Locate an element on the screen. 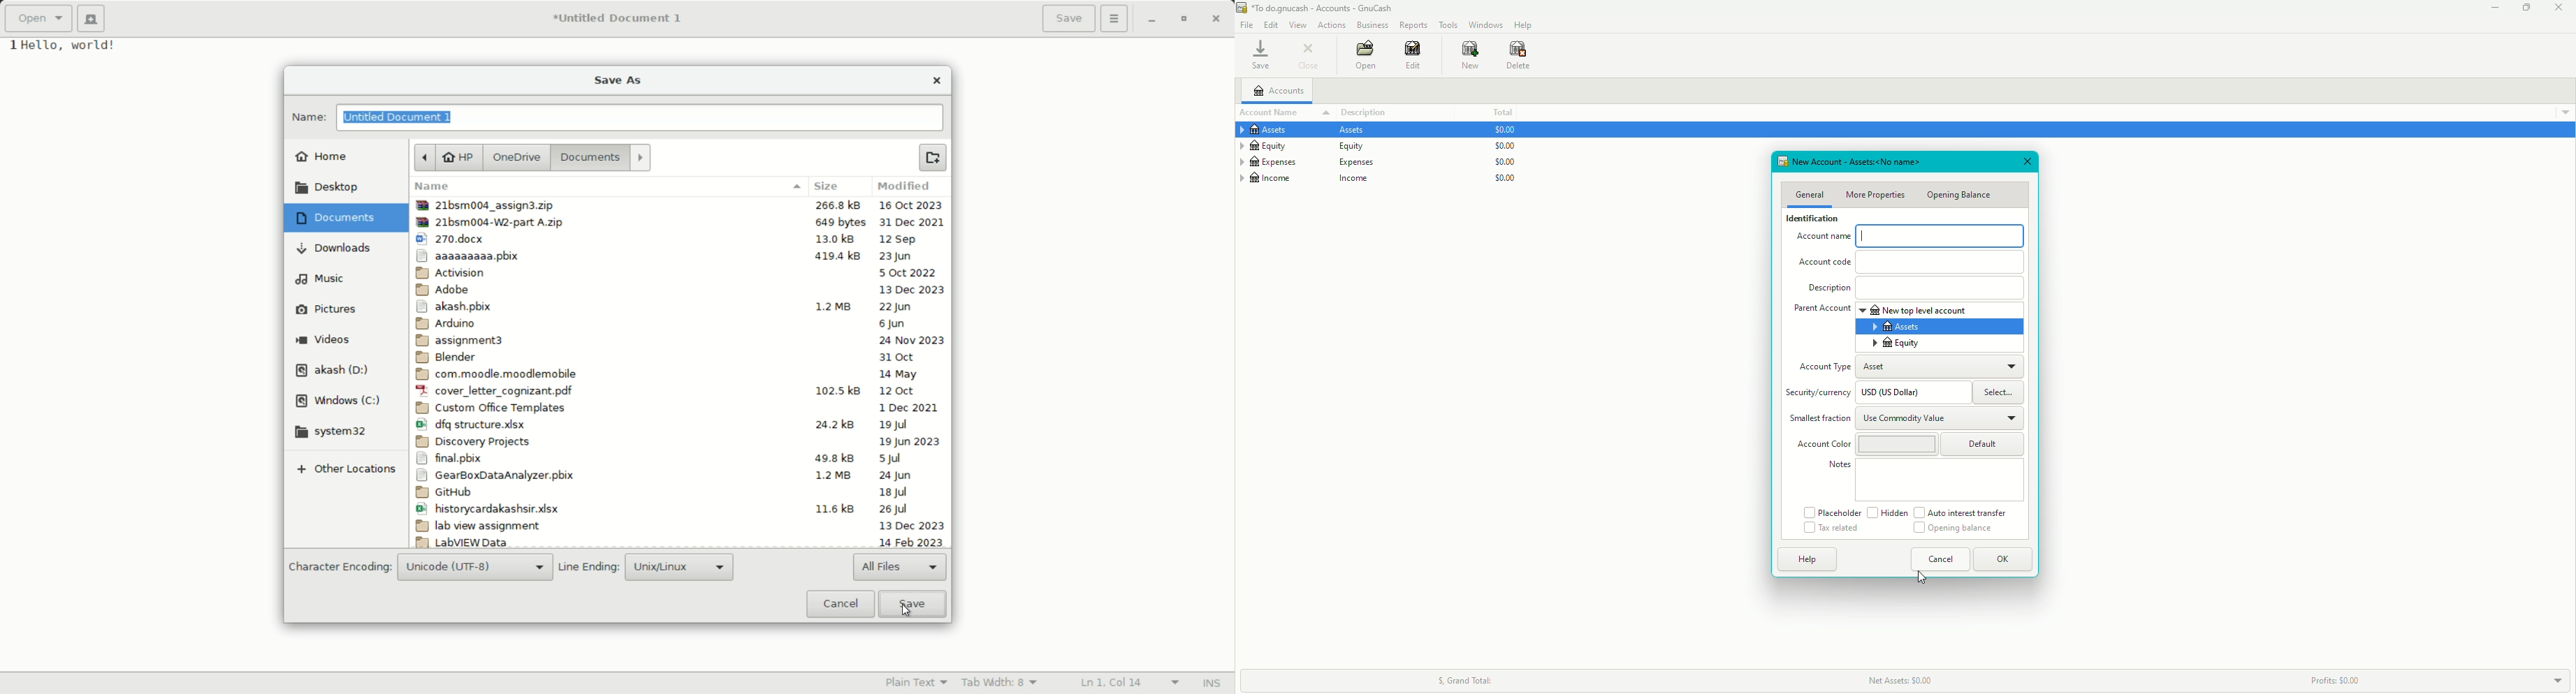 The image size is (2576, 700). General is located at coordinates (1809, 194).